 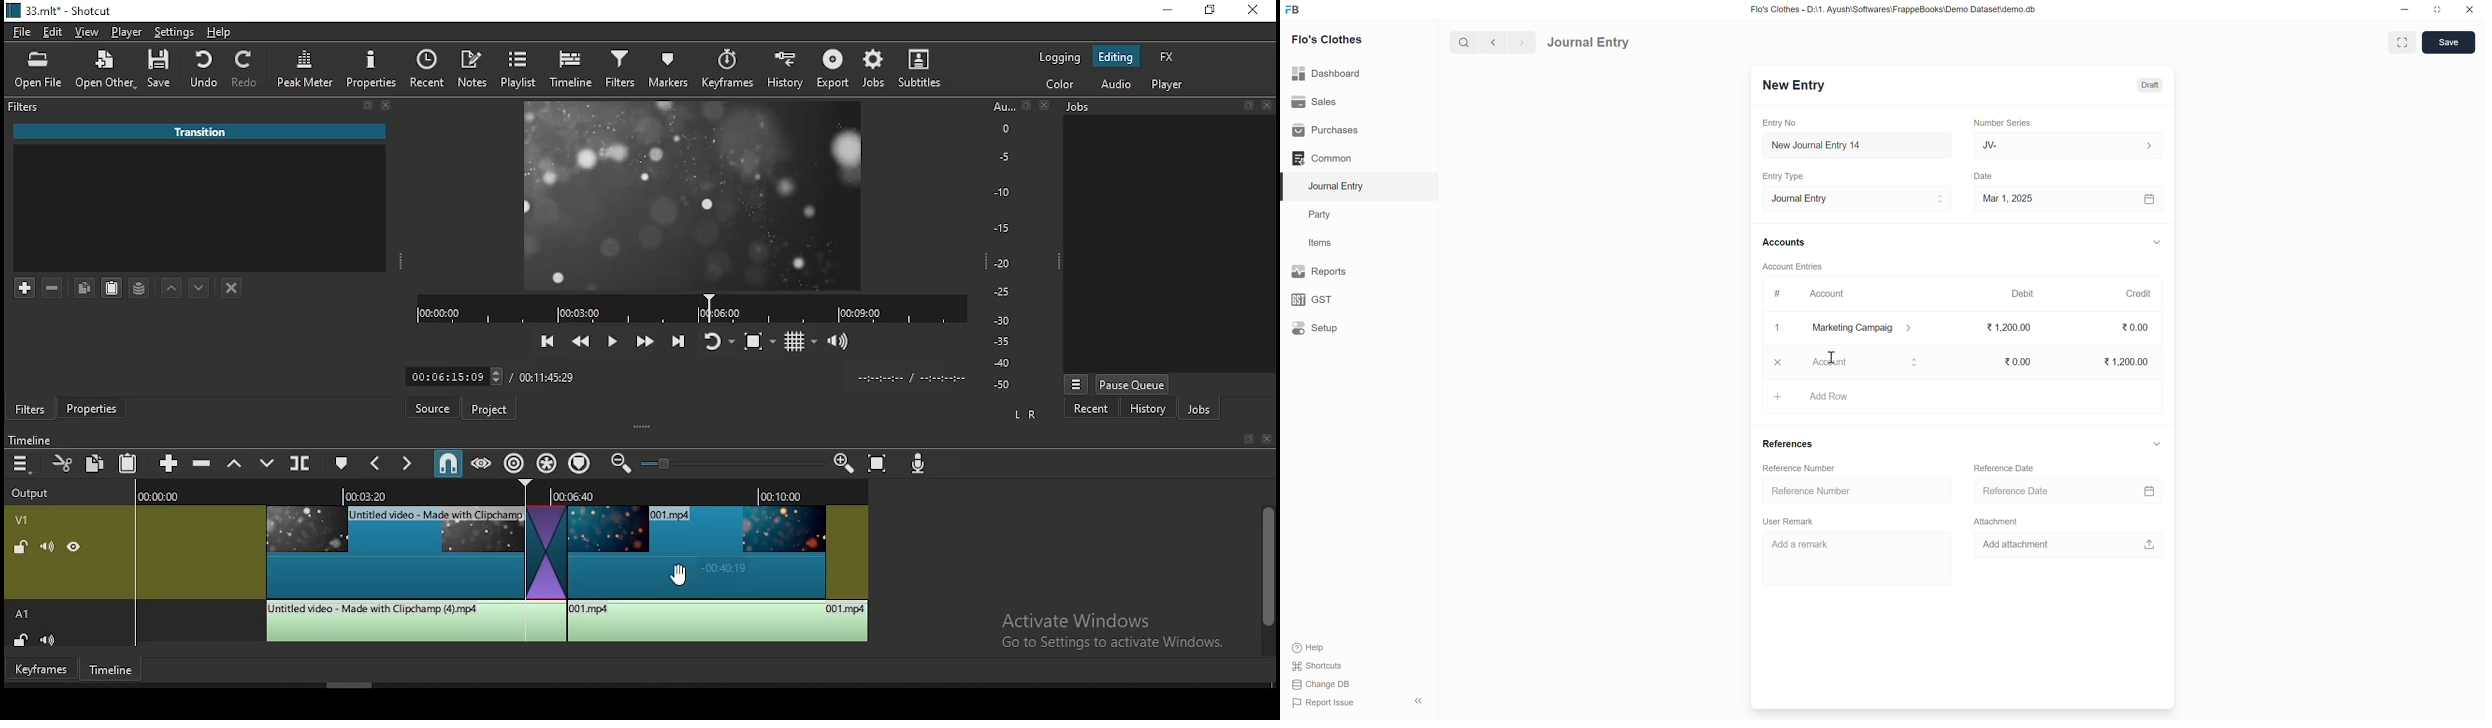 What do you see at coordinates (1061, 83) in the screenshot?
I see `color` at bounding box center [1061, 83].